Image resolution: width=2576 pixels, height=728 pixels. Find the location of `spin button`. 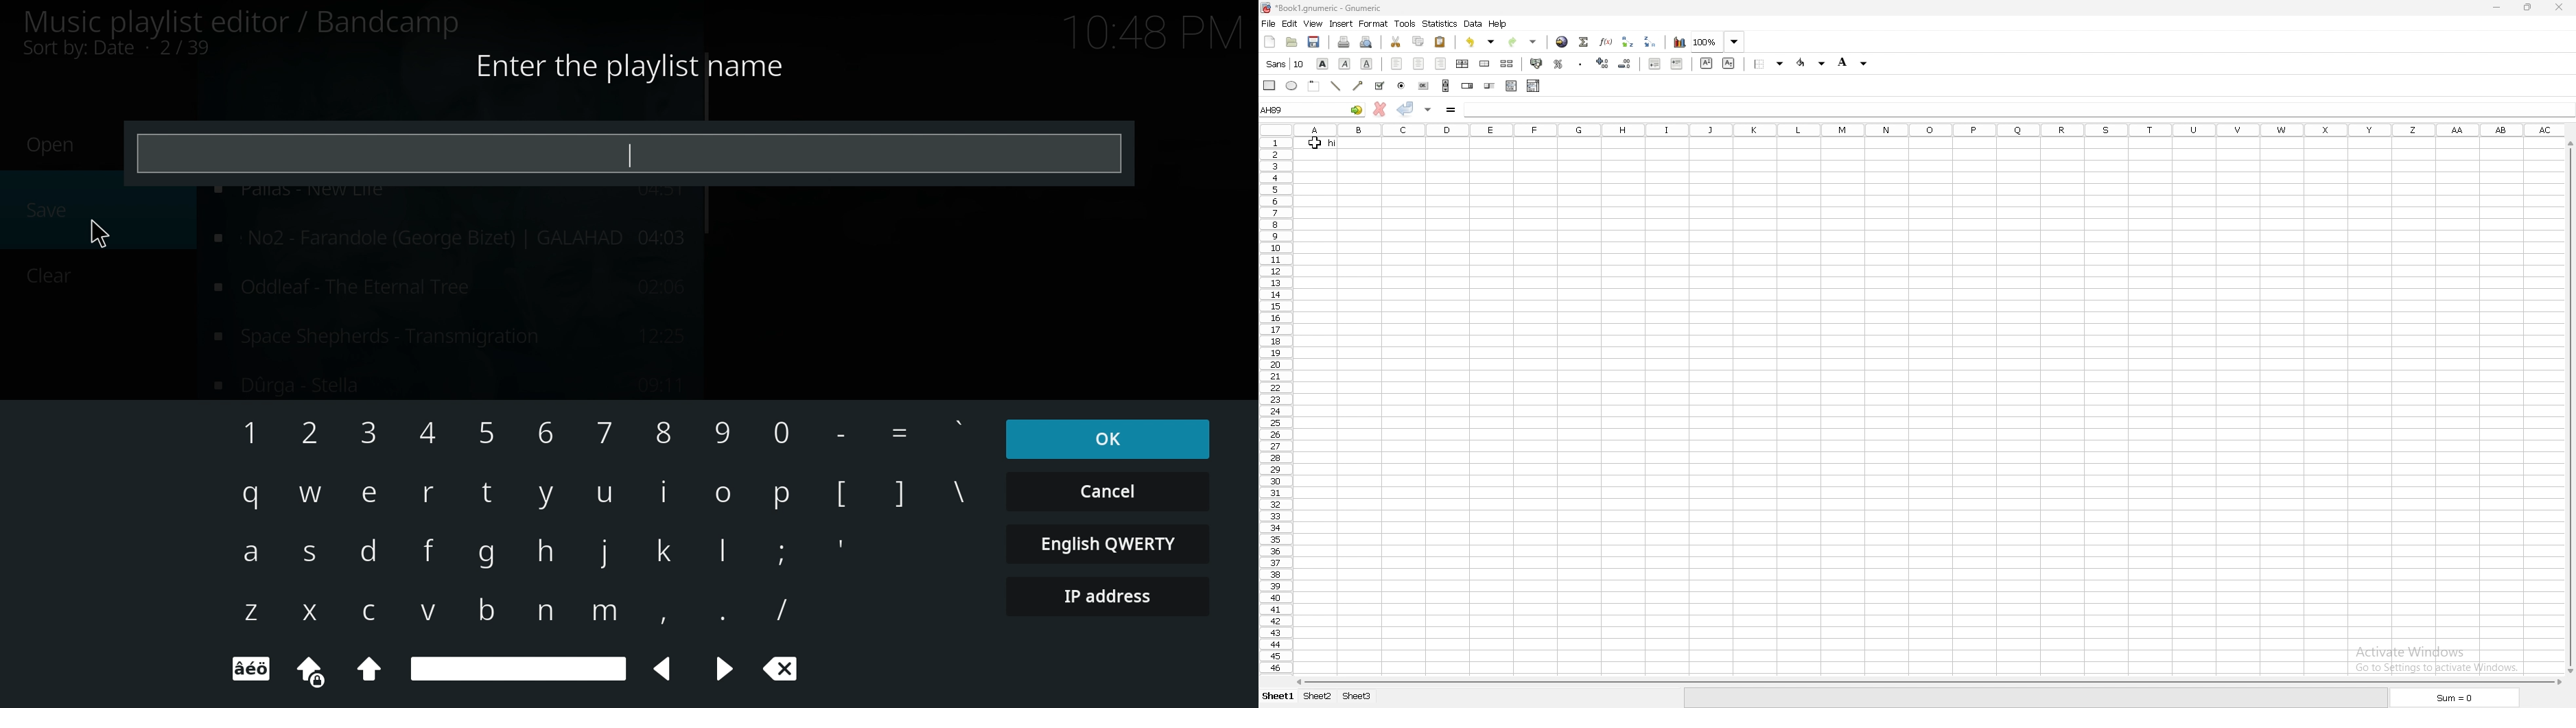

spin button is located at coordinates (1468, 86).